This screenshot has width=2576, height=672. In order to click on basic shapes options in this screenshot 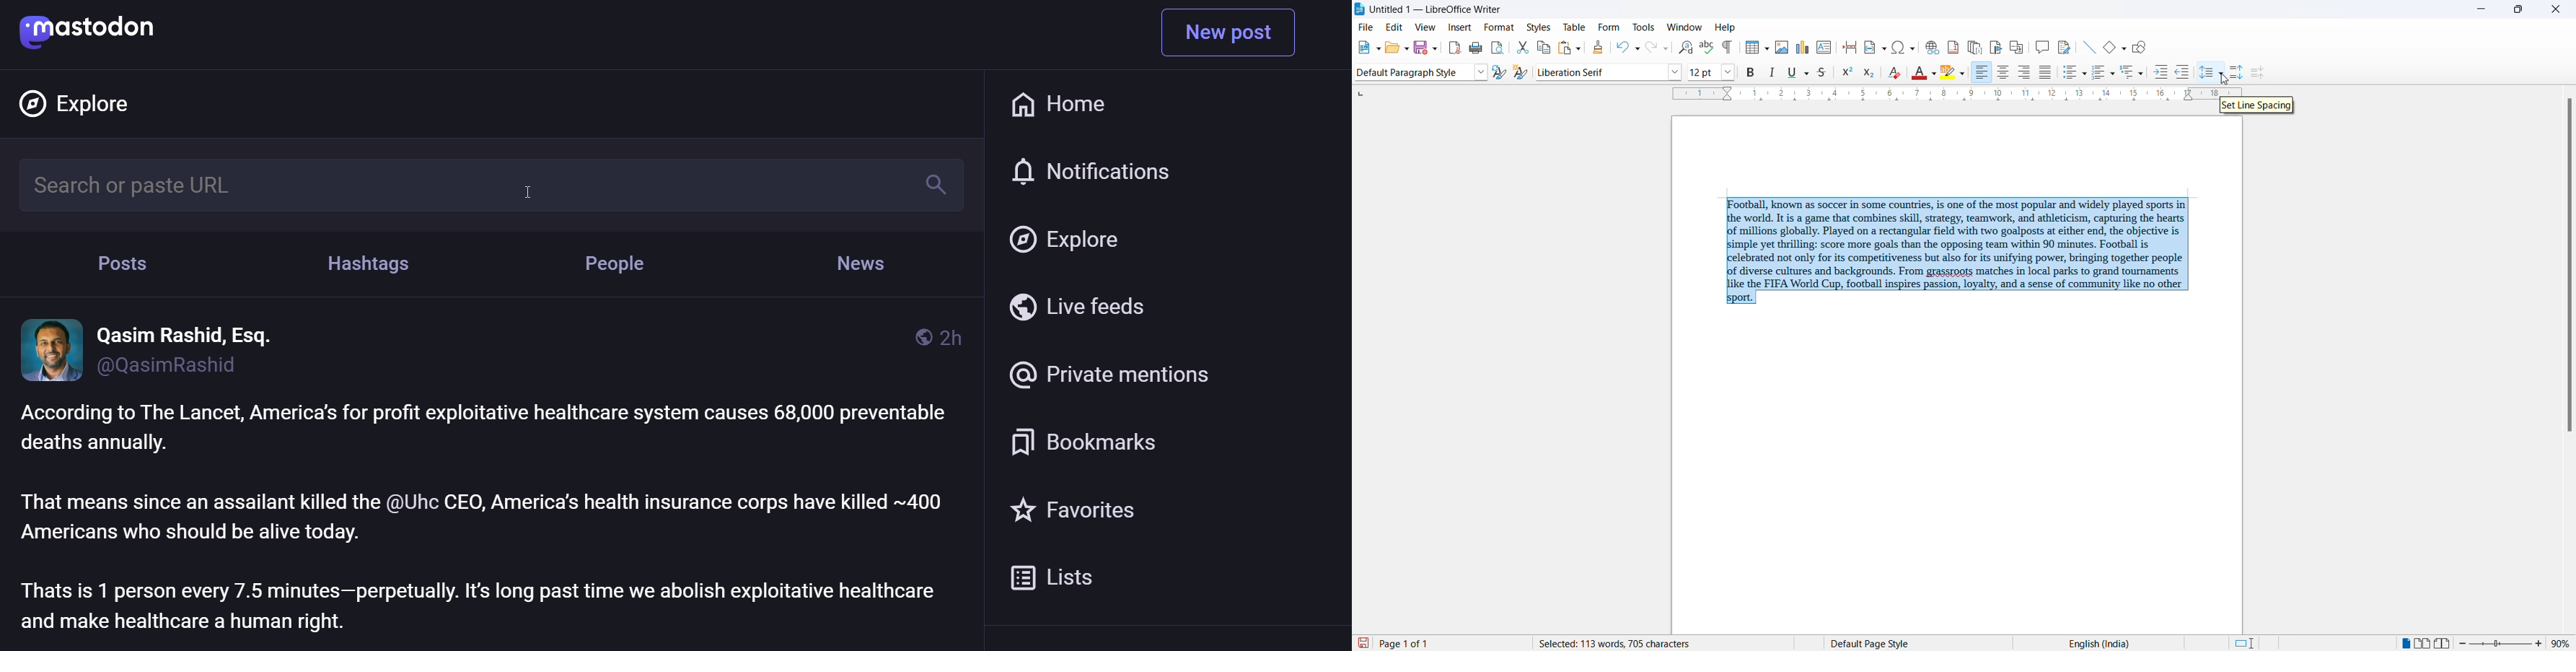, I will do `click(2122, 49)`.